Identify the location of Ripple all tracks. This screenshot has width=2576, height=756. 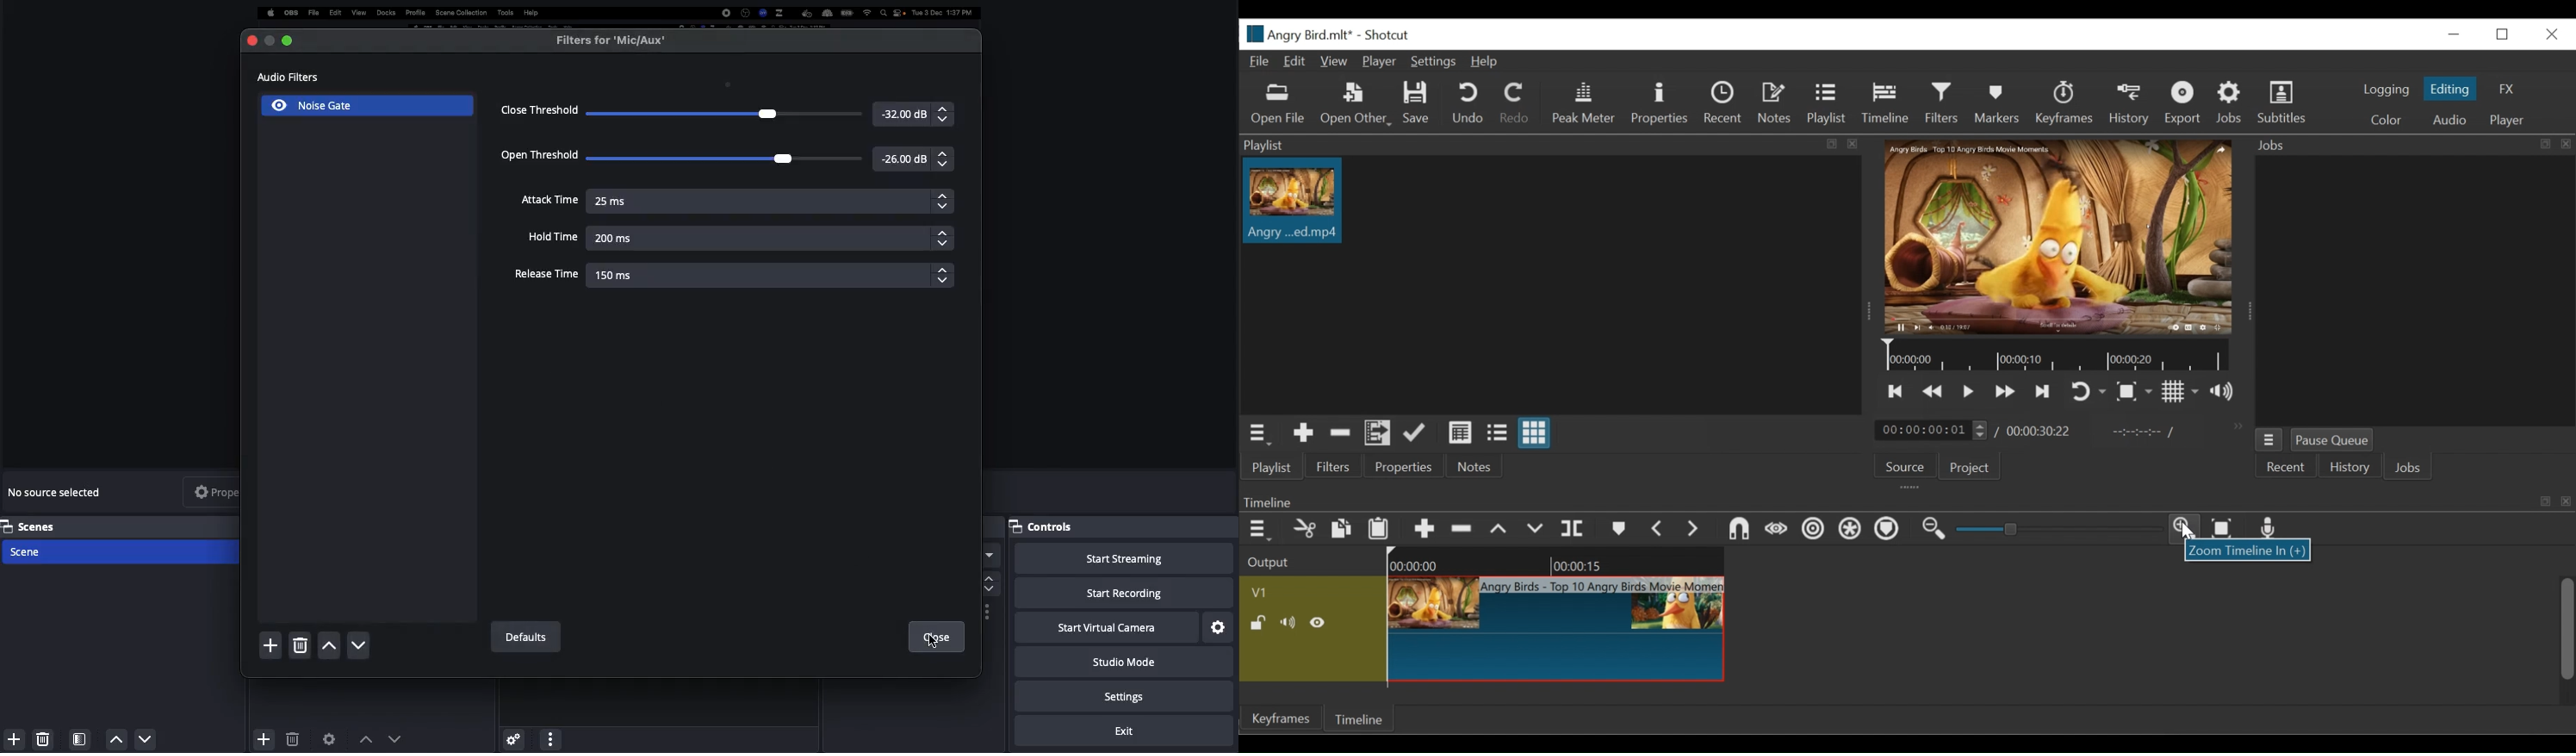
(1851, 529).